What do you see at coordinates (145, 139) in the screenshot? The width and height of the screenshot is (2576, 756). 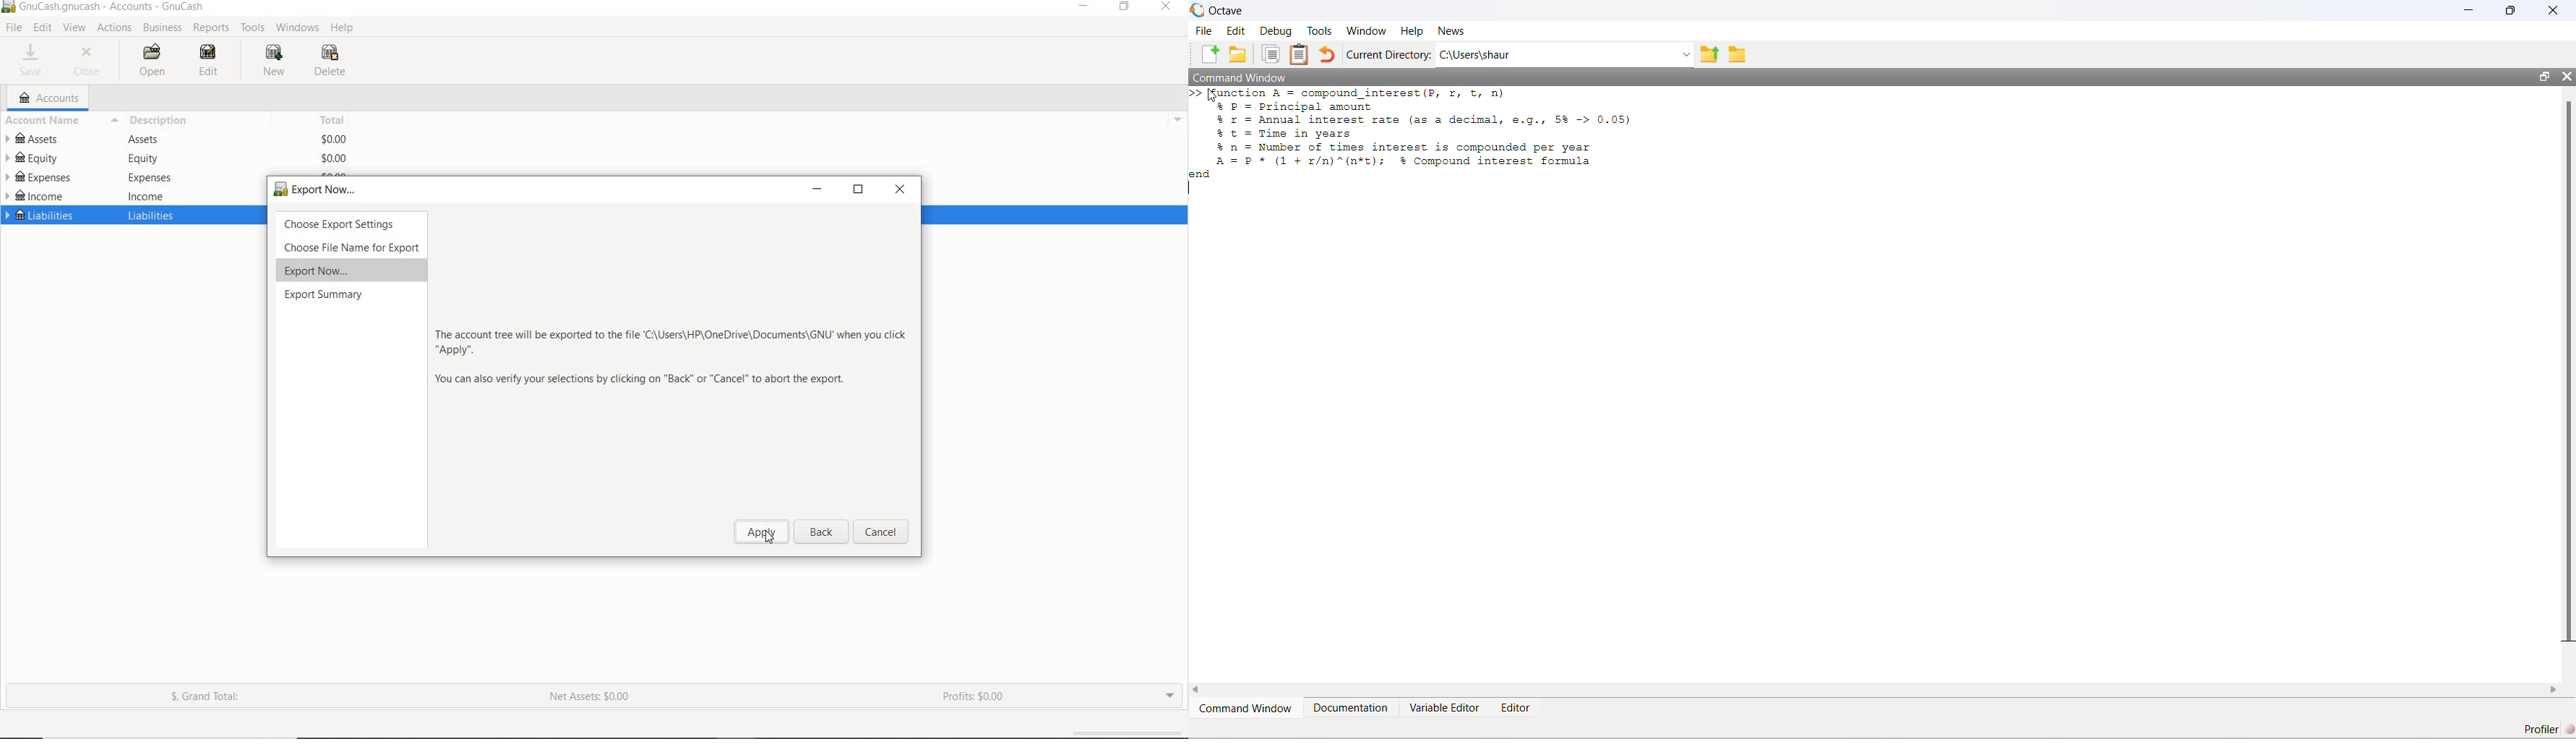 I see `Assets` at bounding box center [145, 139].